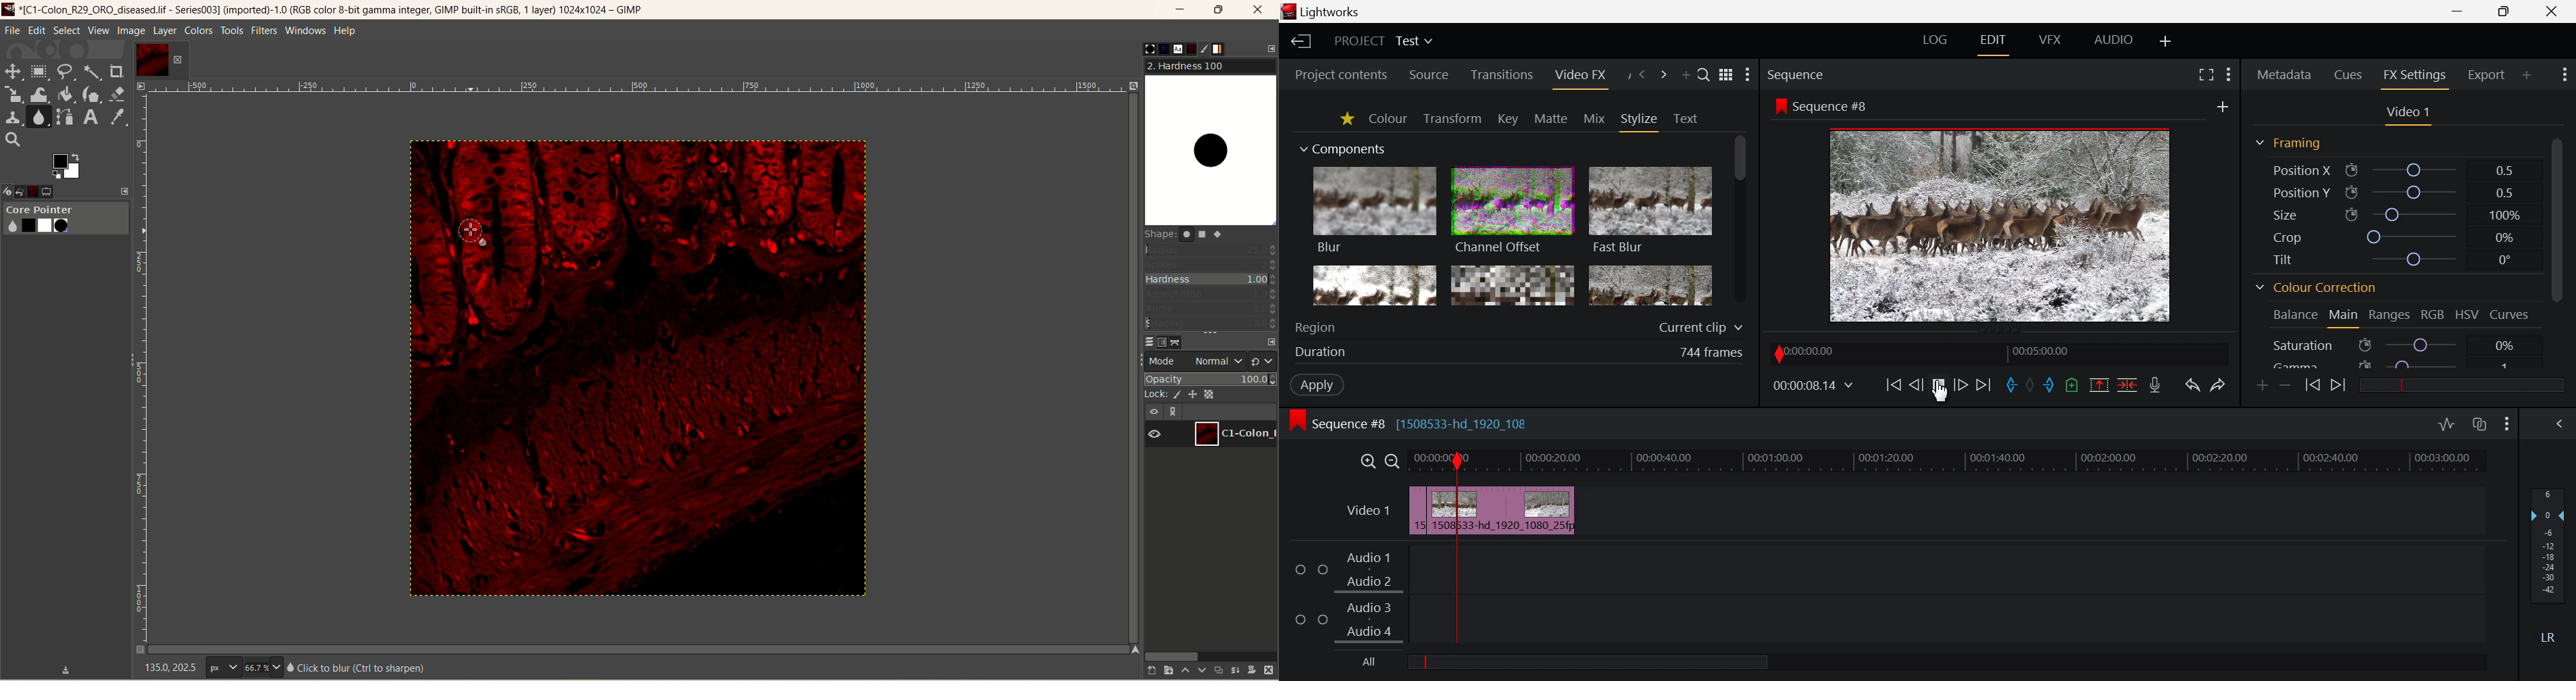 The image size is (2576, 700). I want to click on Undo, so click(2192, 386).